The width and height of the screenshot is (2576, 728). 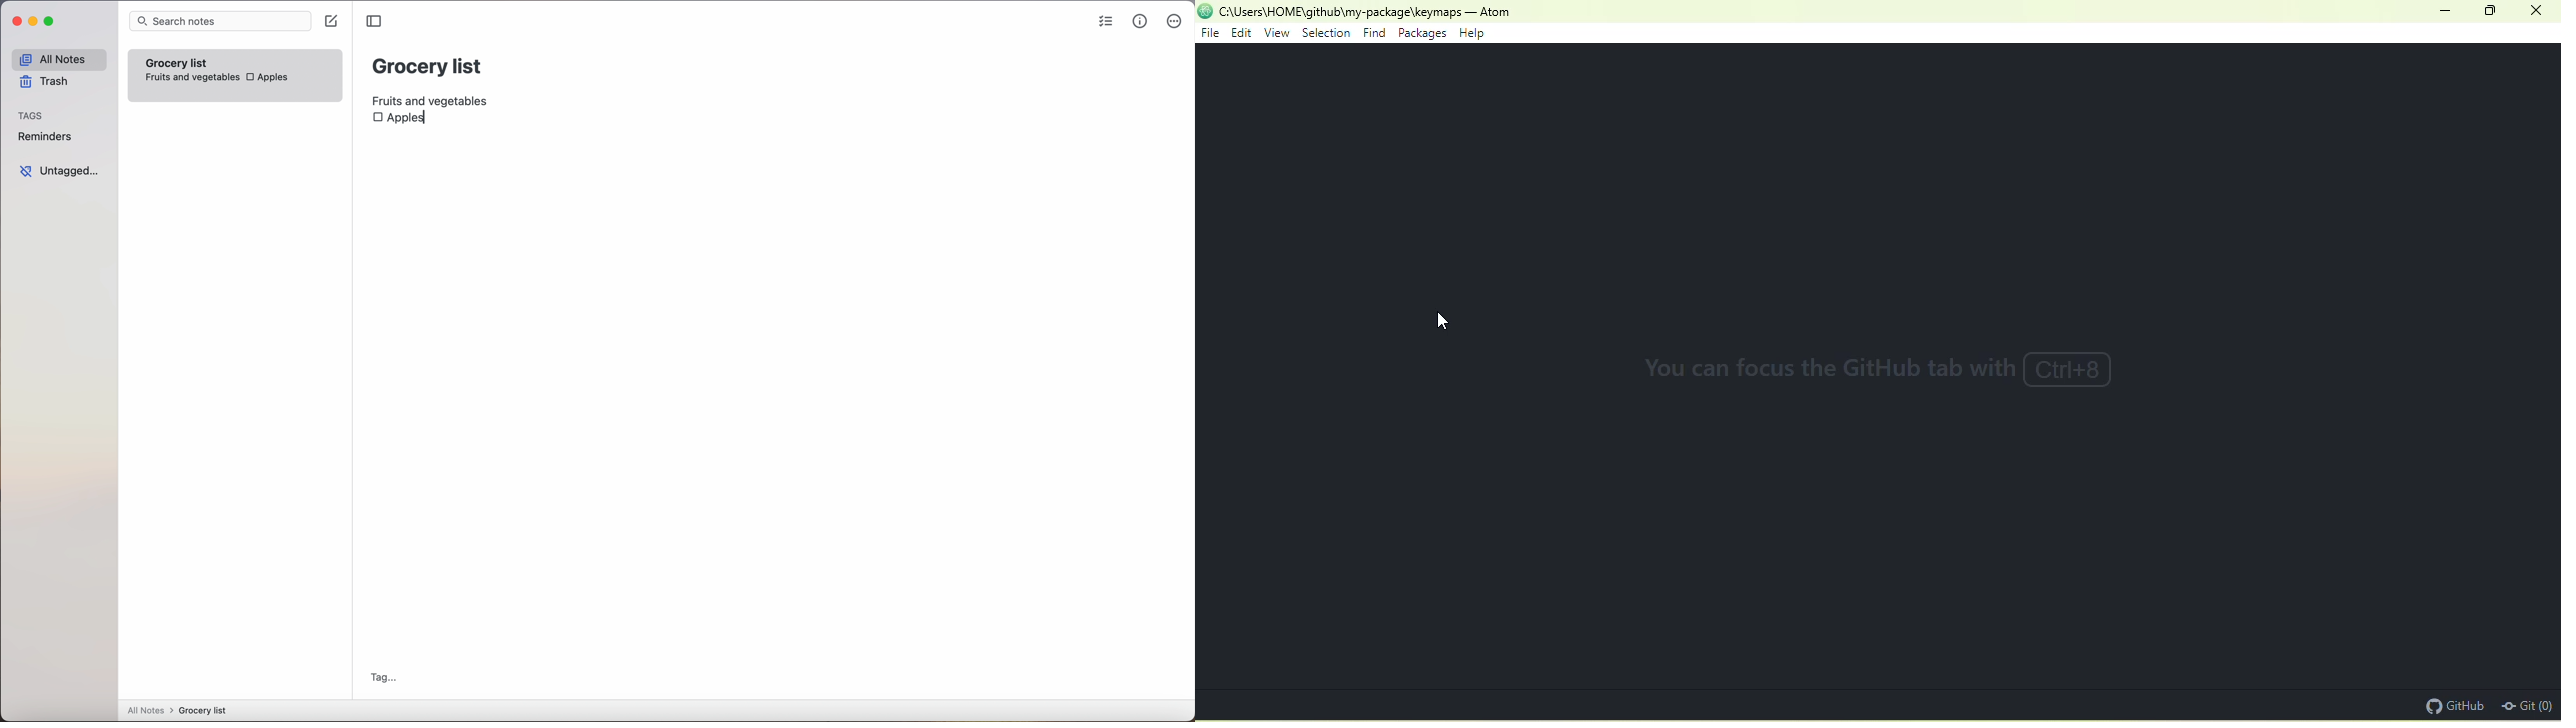 What do you see at coordinates (35, 23) in the screenshot?
I see `minimize Simplenote` at bounding box center [35, 23].